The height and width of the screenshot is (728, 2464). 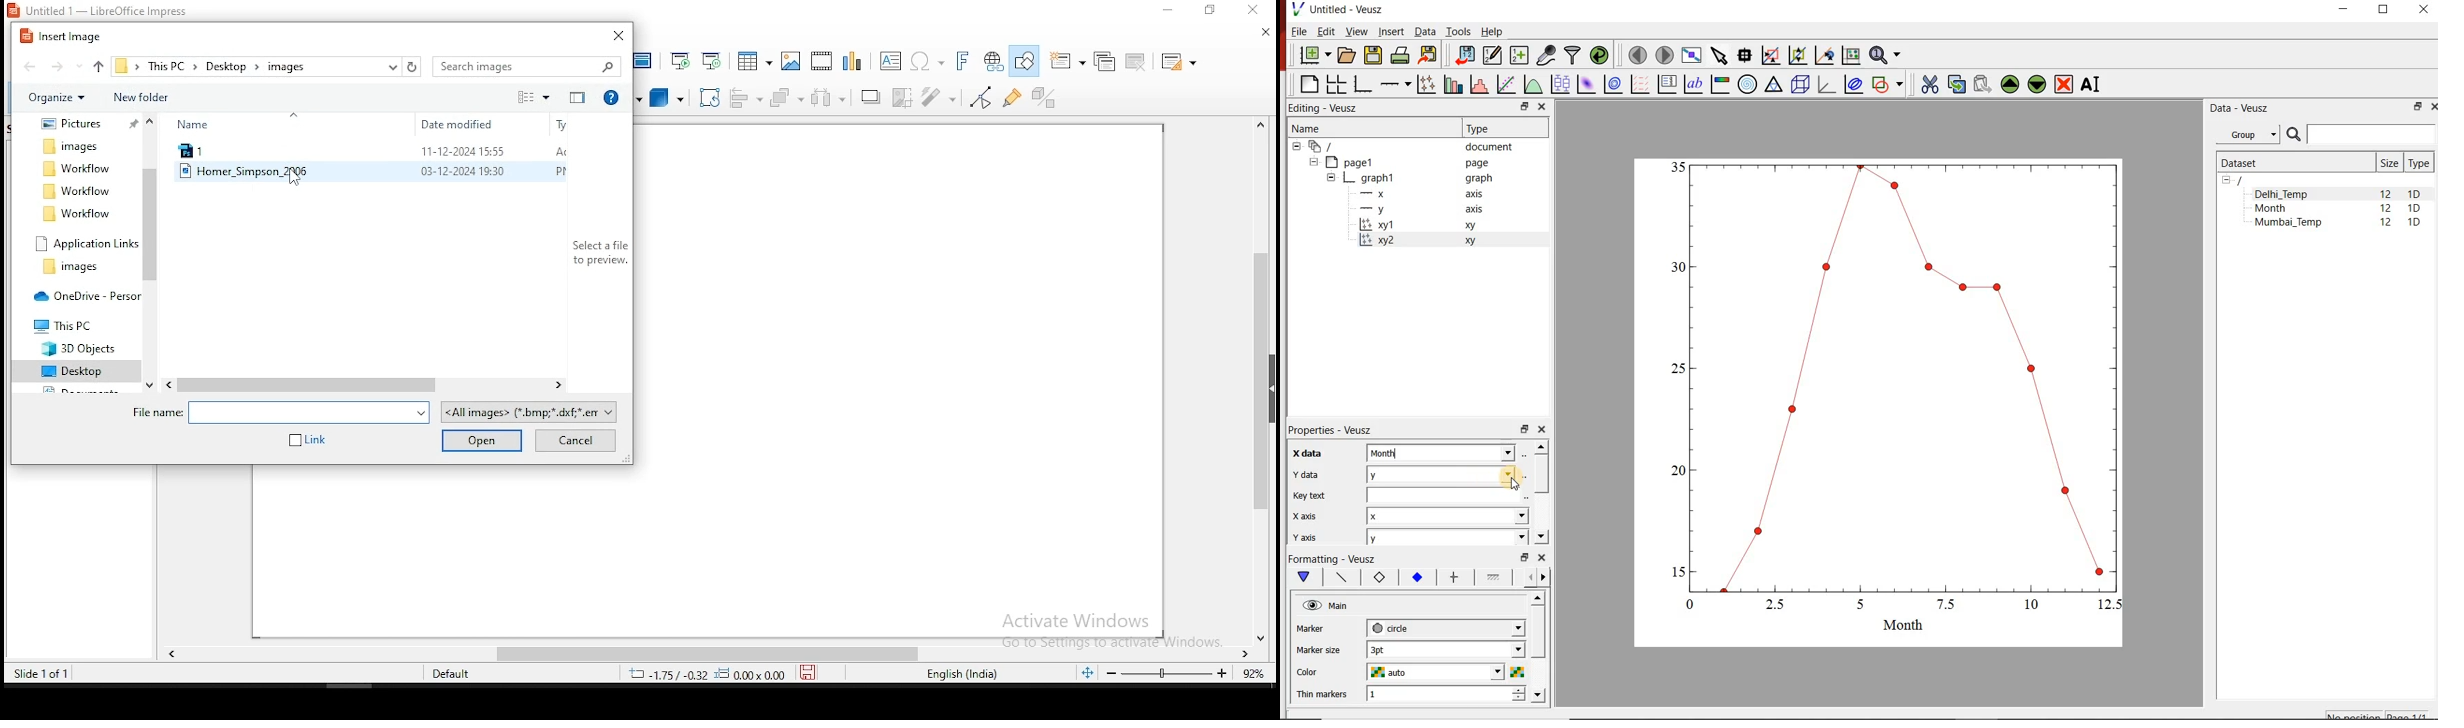 I want to click on MINIMIZE, so click(x=2345, y=10).